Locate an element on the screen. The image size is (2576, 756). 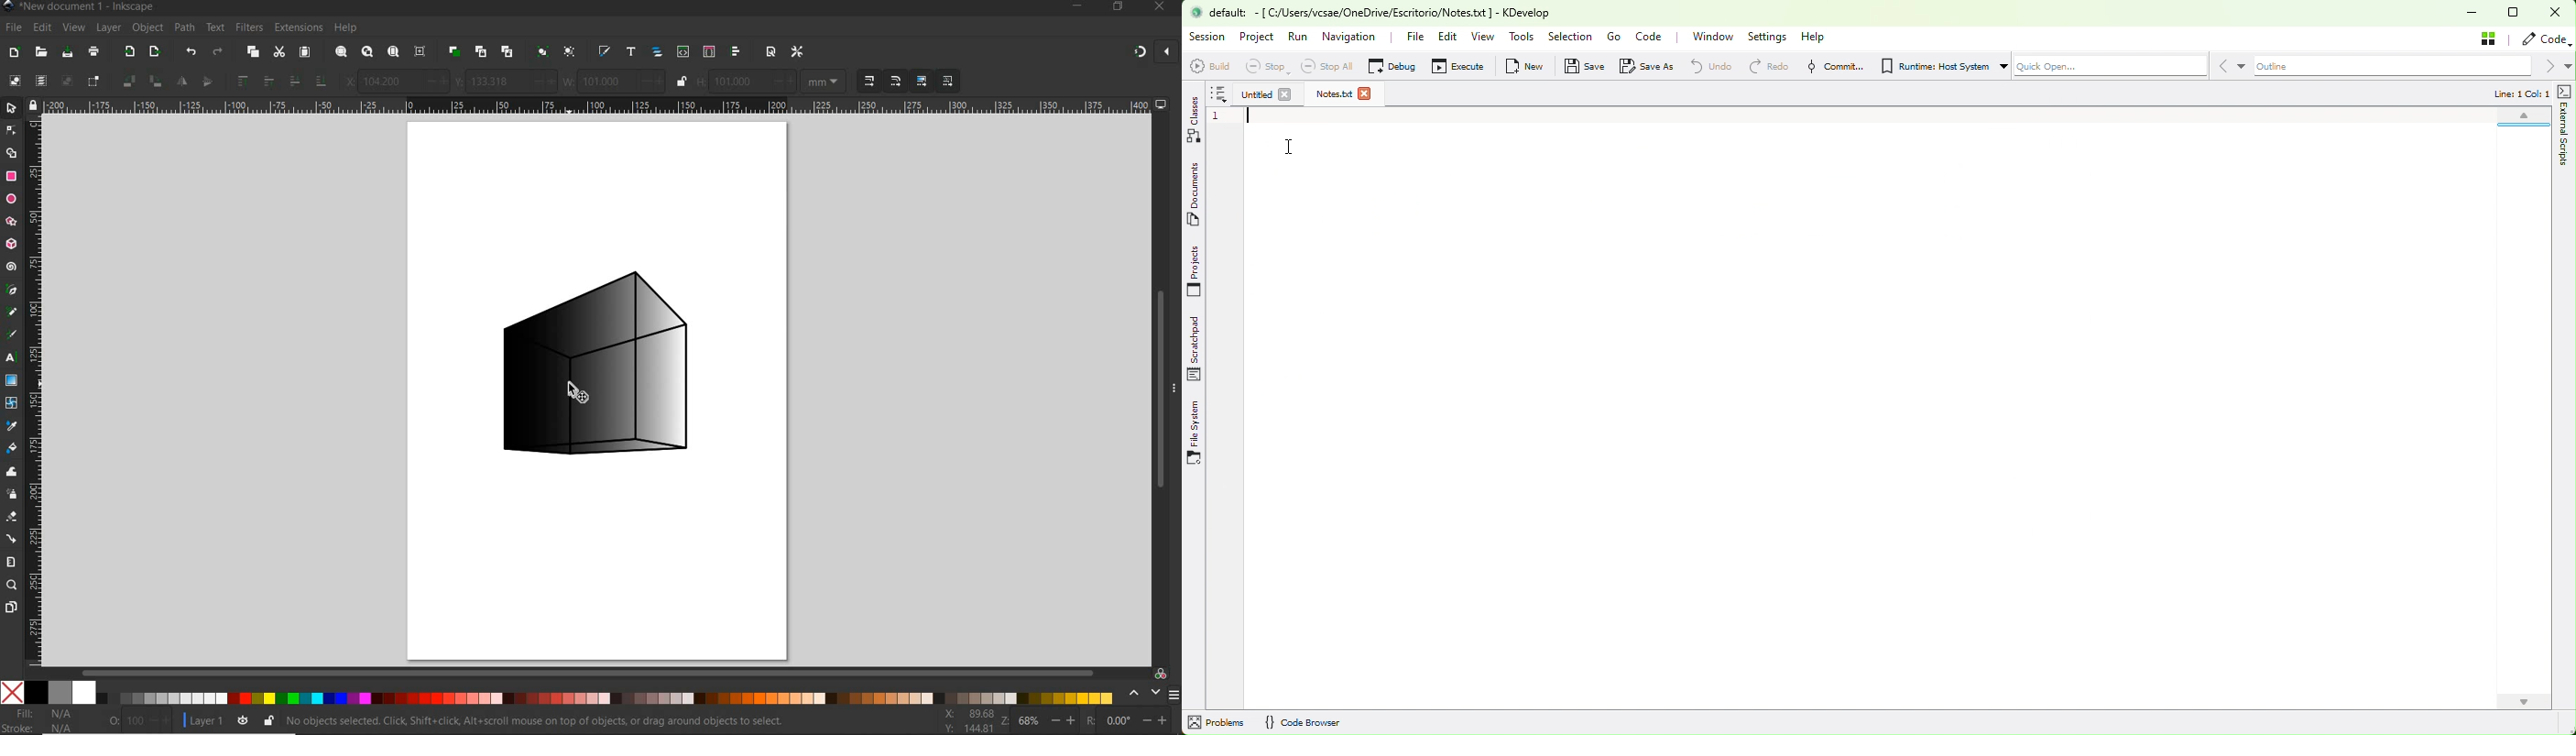
SPRAY TOOL is located at coordinates (13, 495).